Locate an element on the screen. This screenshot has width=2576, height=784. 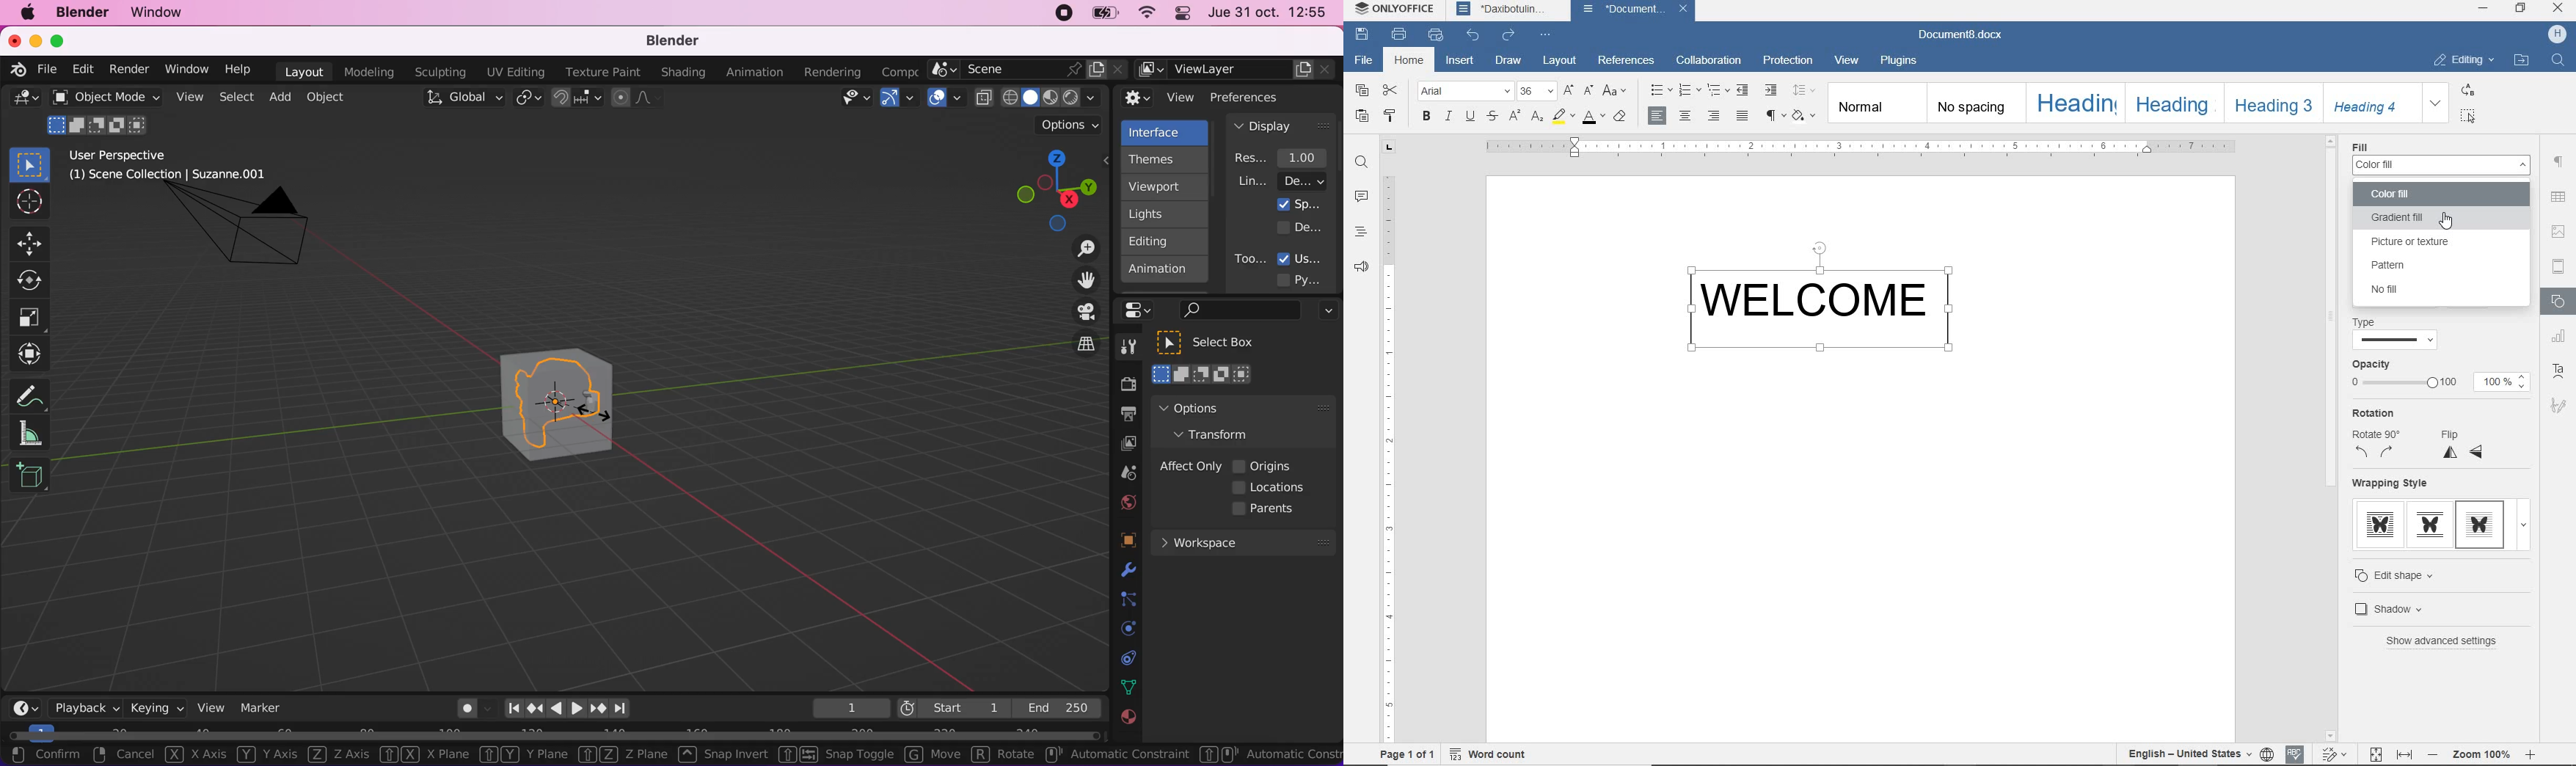
VIEW is located at coordinates (1847, 59).